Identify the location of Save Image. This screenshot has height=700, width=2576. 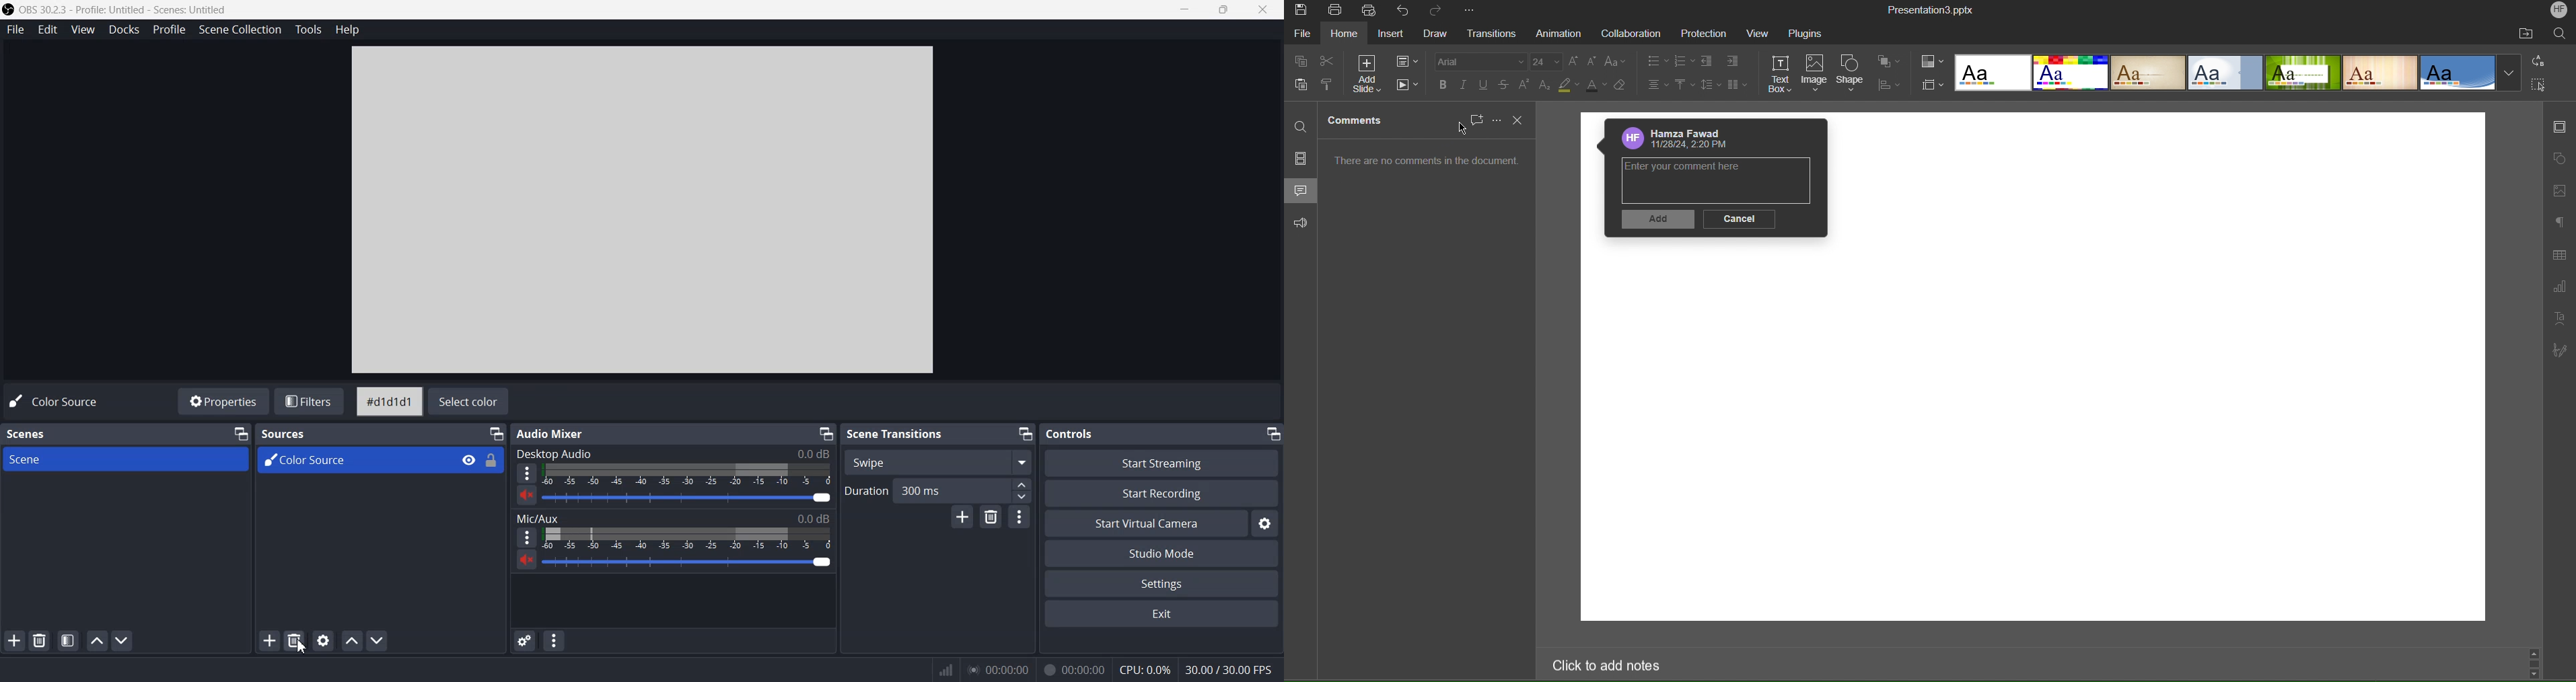
(1301, 11).